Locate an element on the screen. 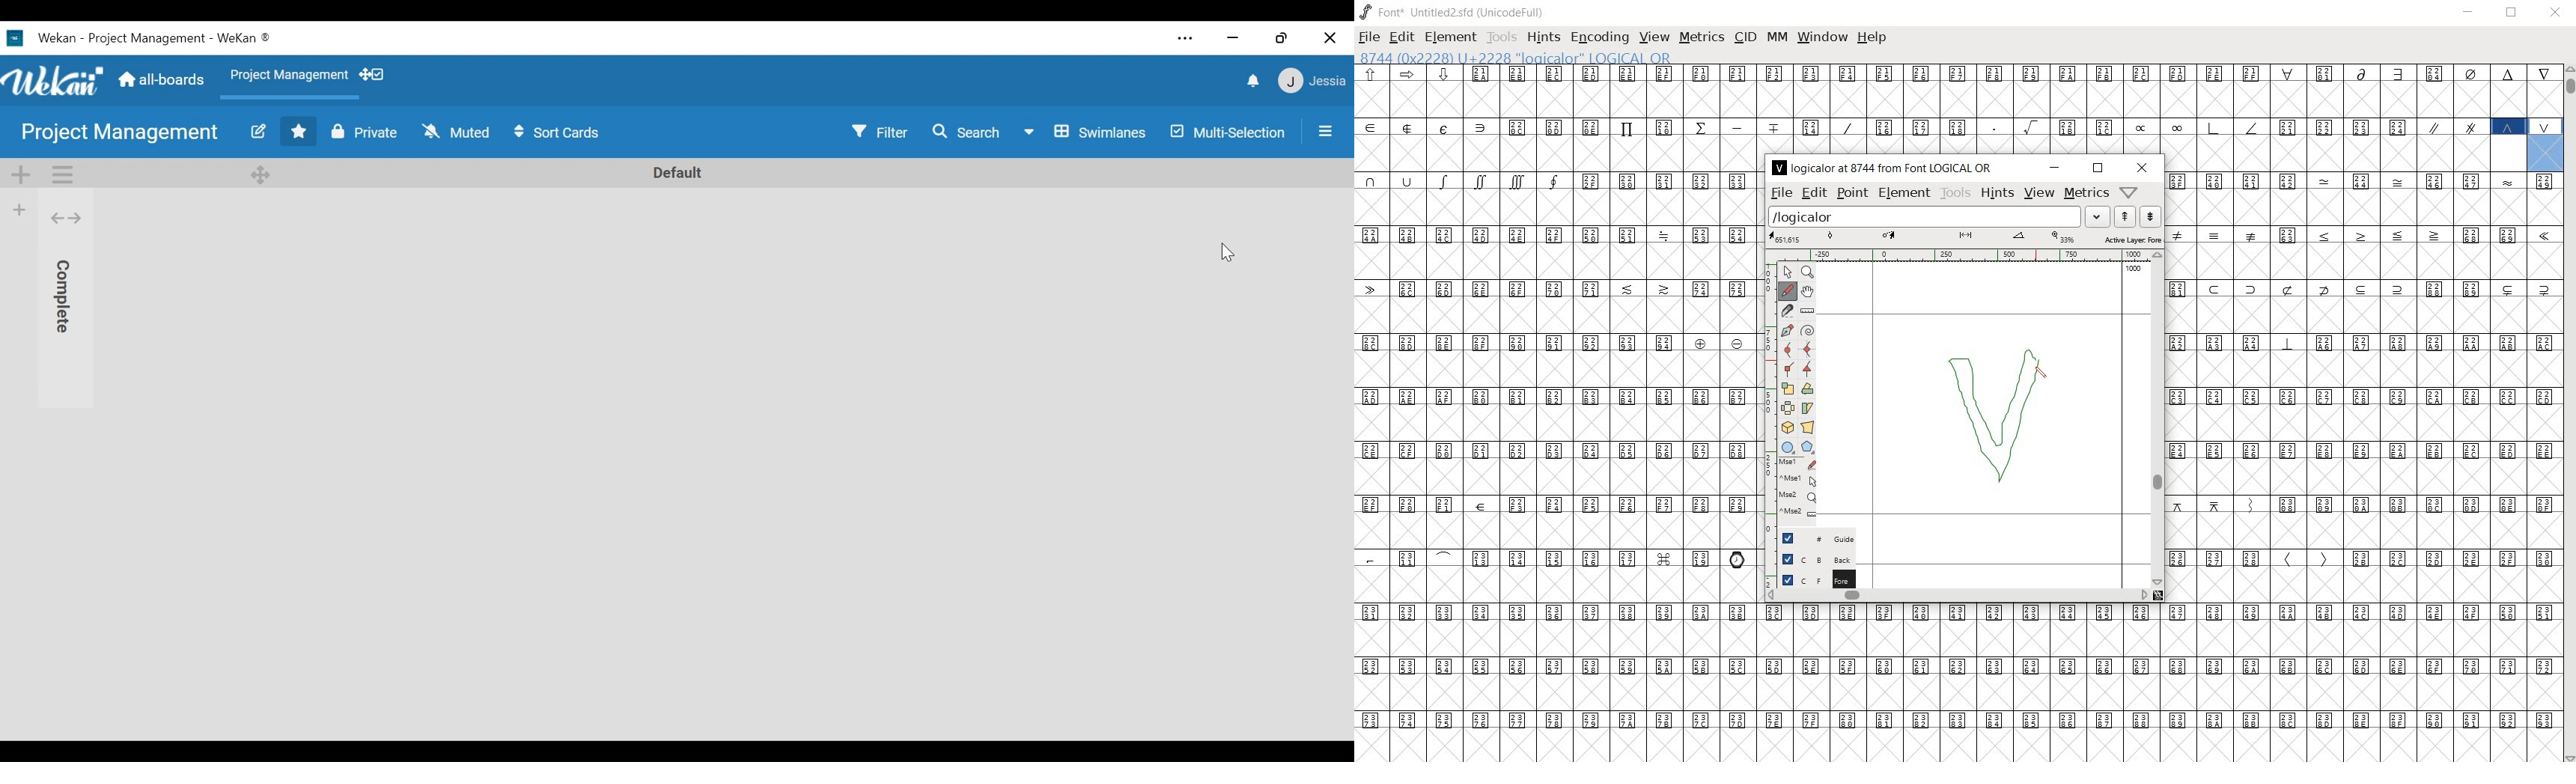 Image resolution: width=2576 pixels, height=784 pixels. Search is located at coordinates (970, 132).